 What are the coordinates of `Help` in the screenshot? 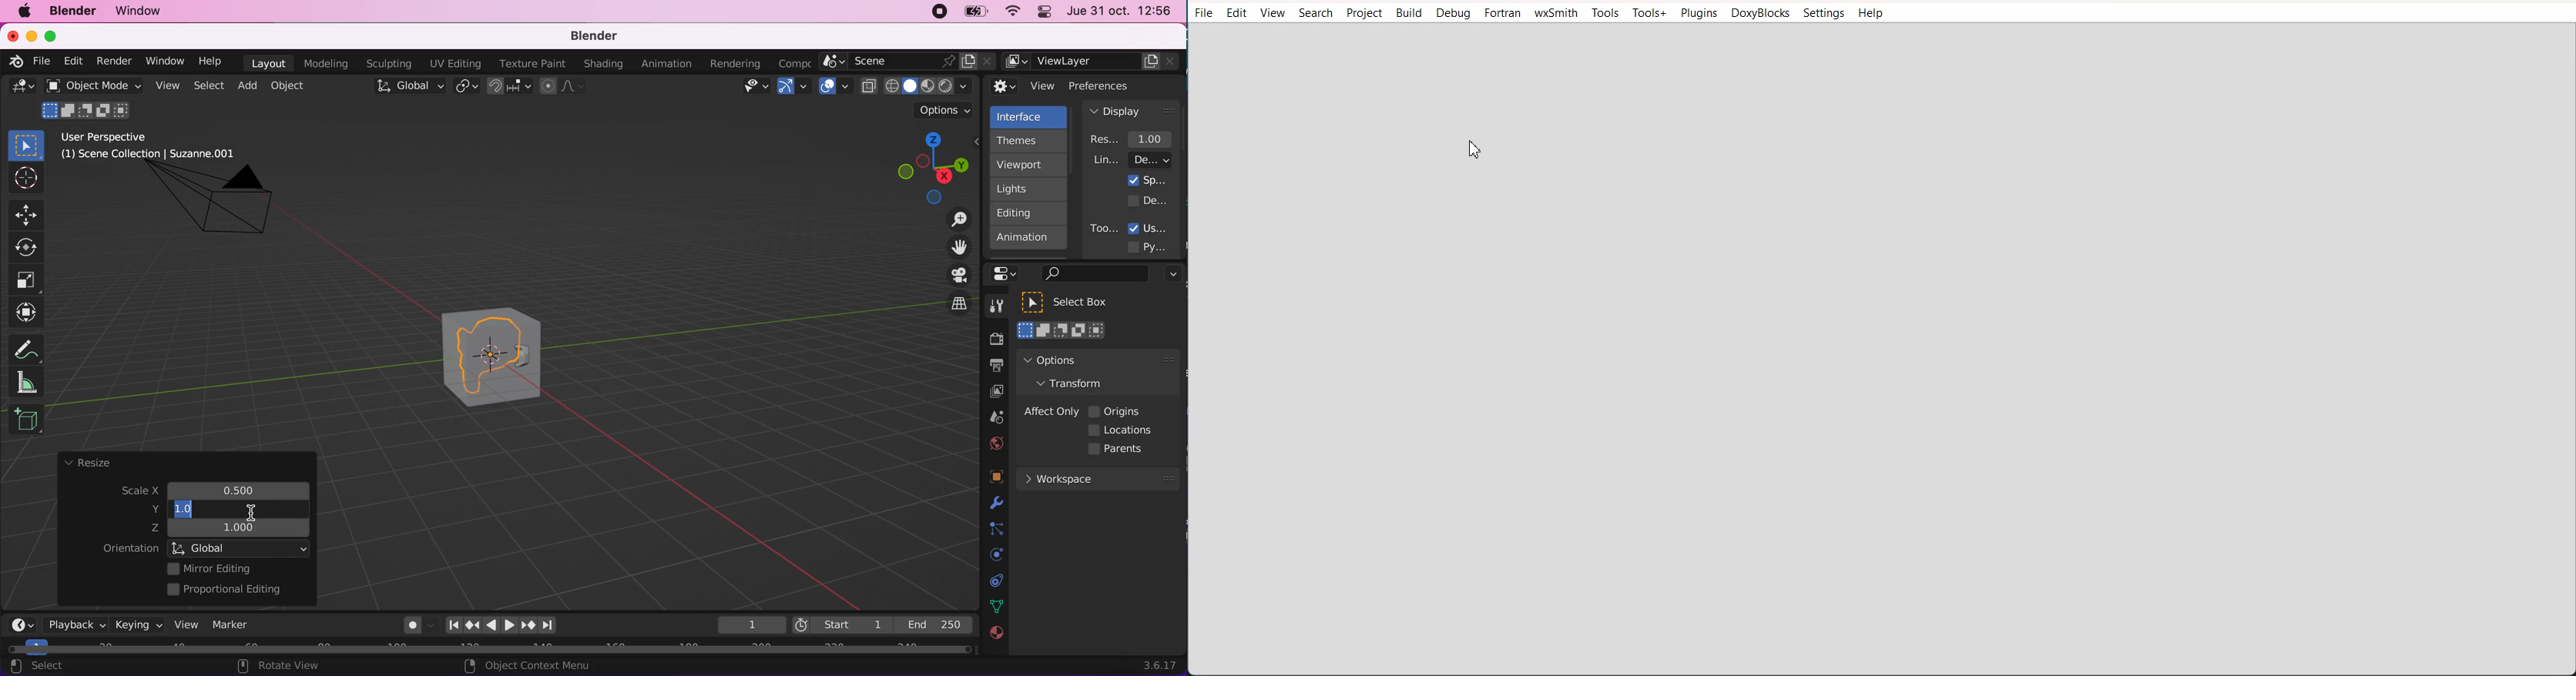 It's located at (1871, 14).